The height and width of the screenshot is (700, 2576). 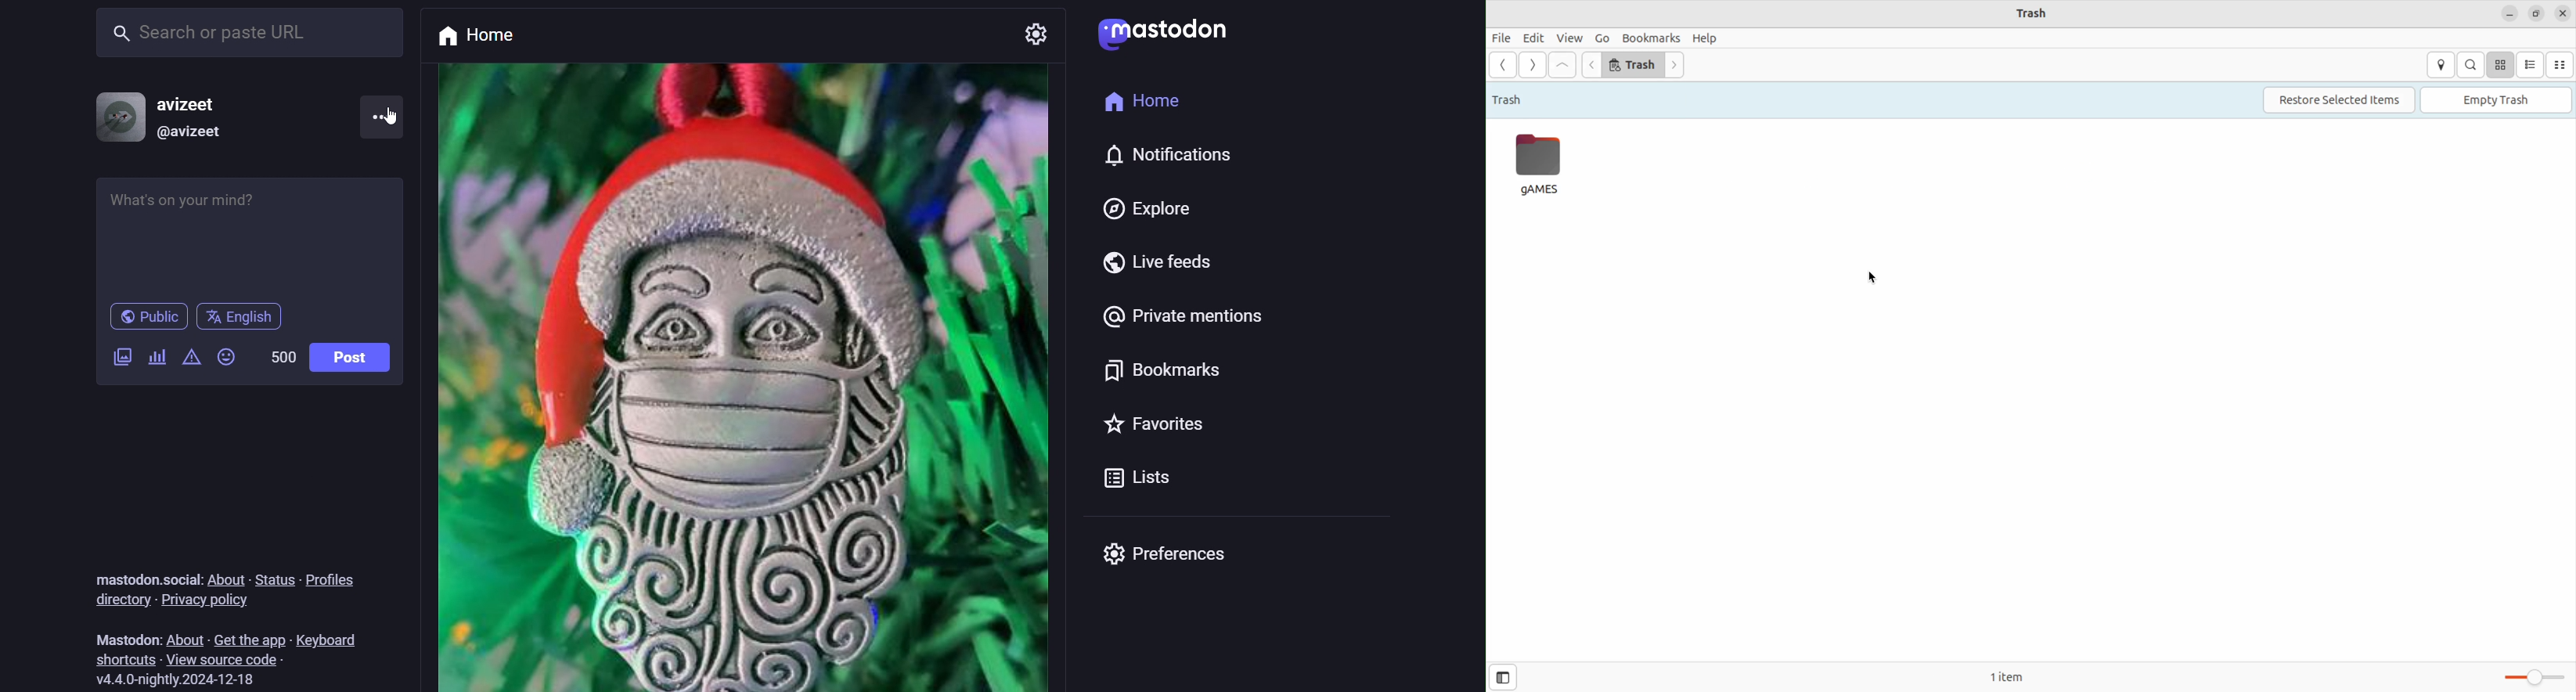 I want to click on bookmarks, so click(x=1158, y=374).